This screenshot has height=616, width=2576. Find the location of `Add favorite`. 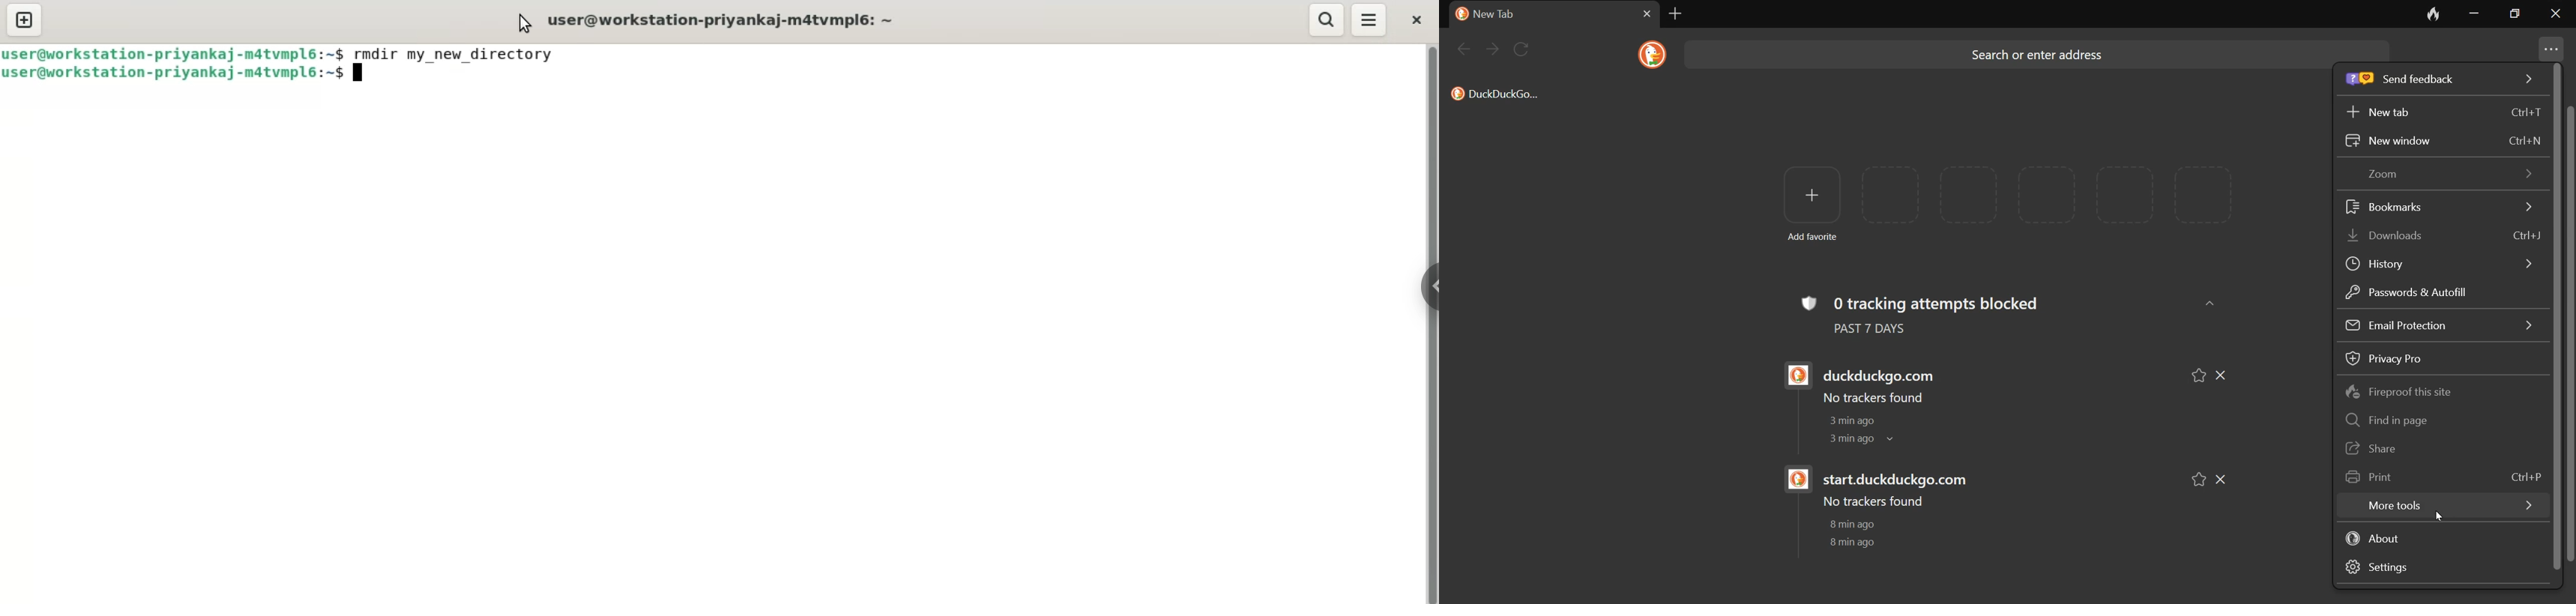

Add favorite is located at coordinates (1816, 238).